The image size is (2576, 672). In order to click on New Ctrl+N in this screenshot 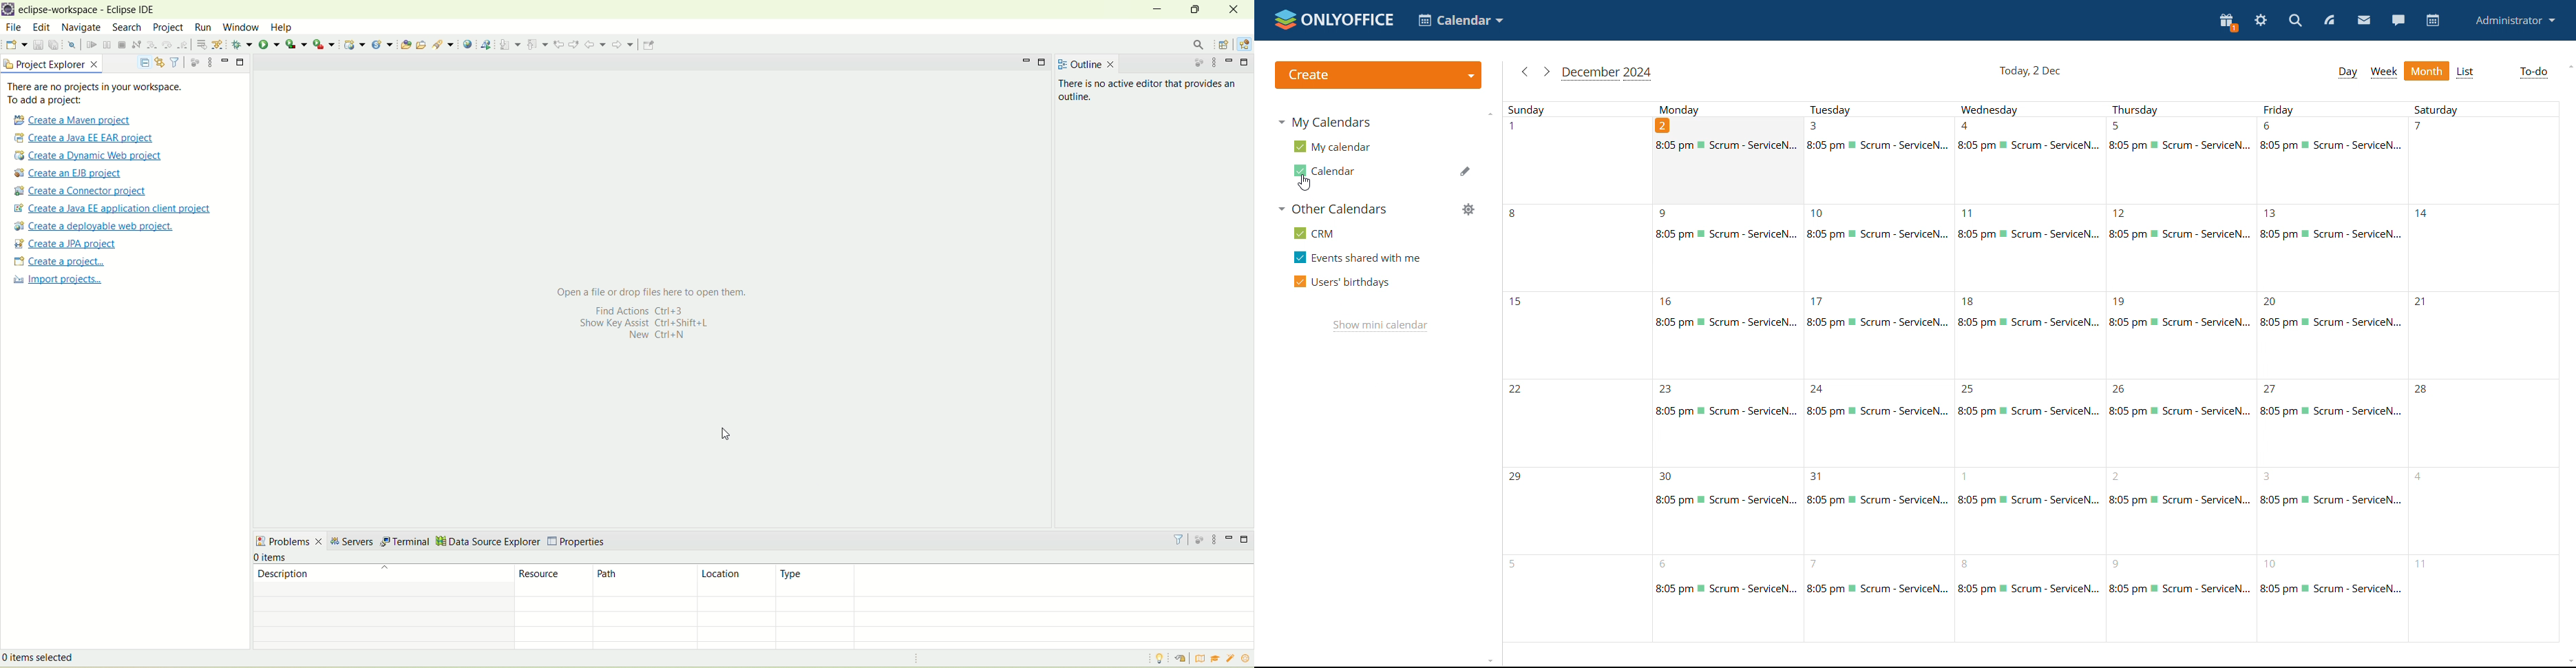, I will do `click(650, 335)`.